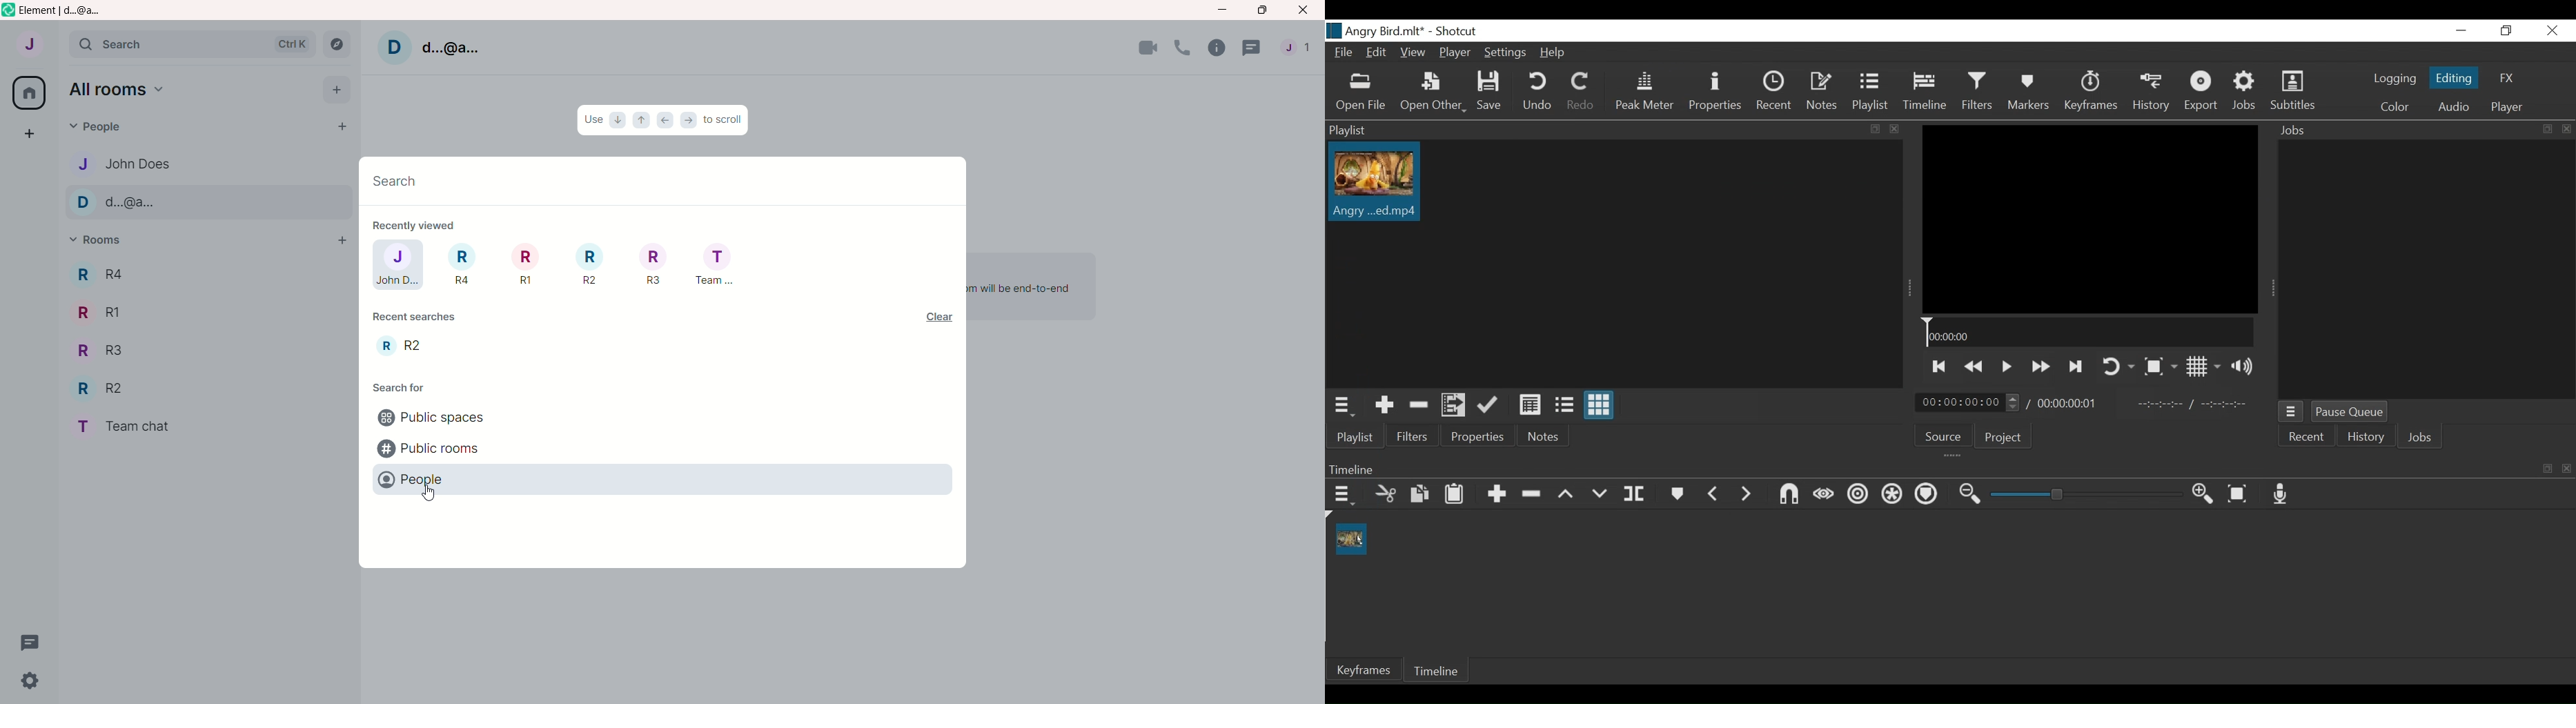 Image resolution: width=2576 pixels, height=728 pixels. Describe the element at coordinates (97, 274) in the screenshot. I see `R4` at that location.